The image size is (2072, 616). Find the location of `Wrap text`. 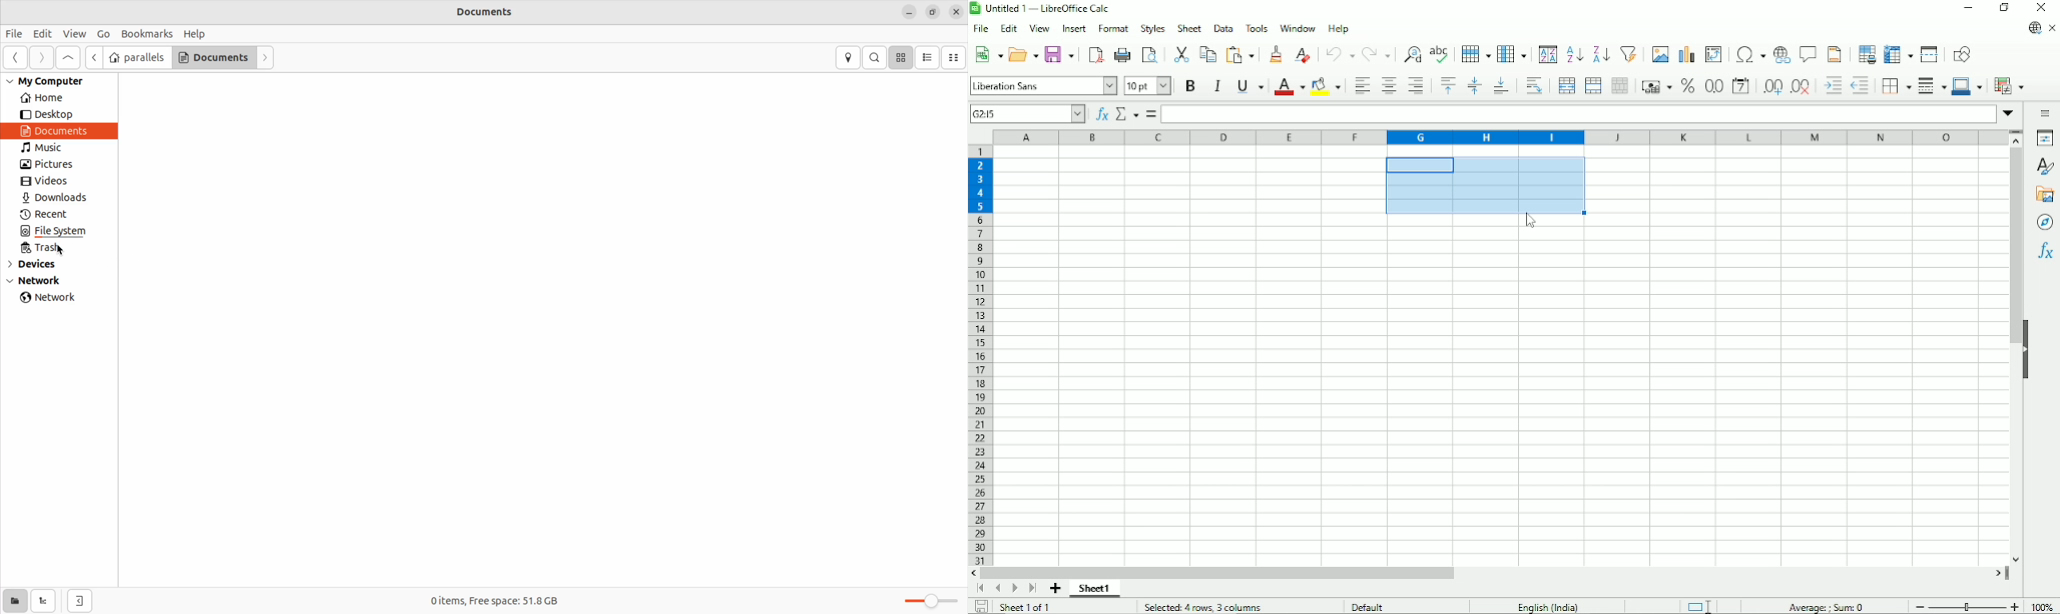

Wrap text is located at coordinates (1533, 86).